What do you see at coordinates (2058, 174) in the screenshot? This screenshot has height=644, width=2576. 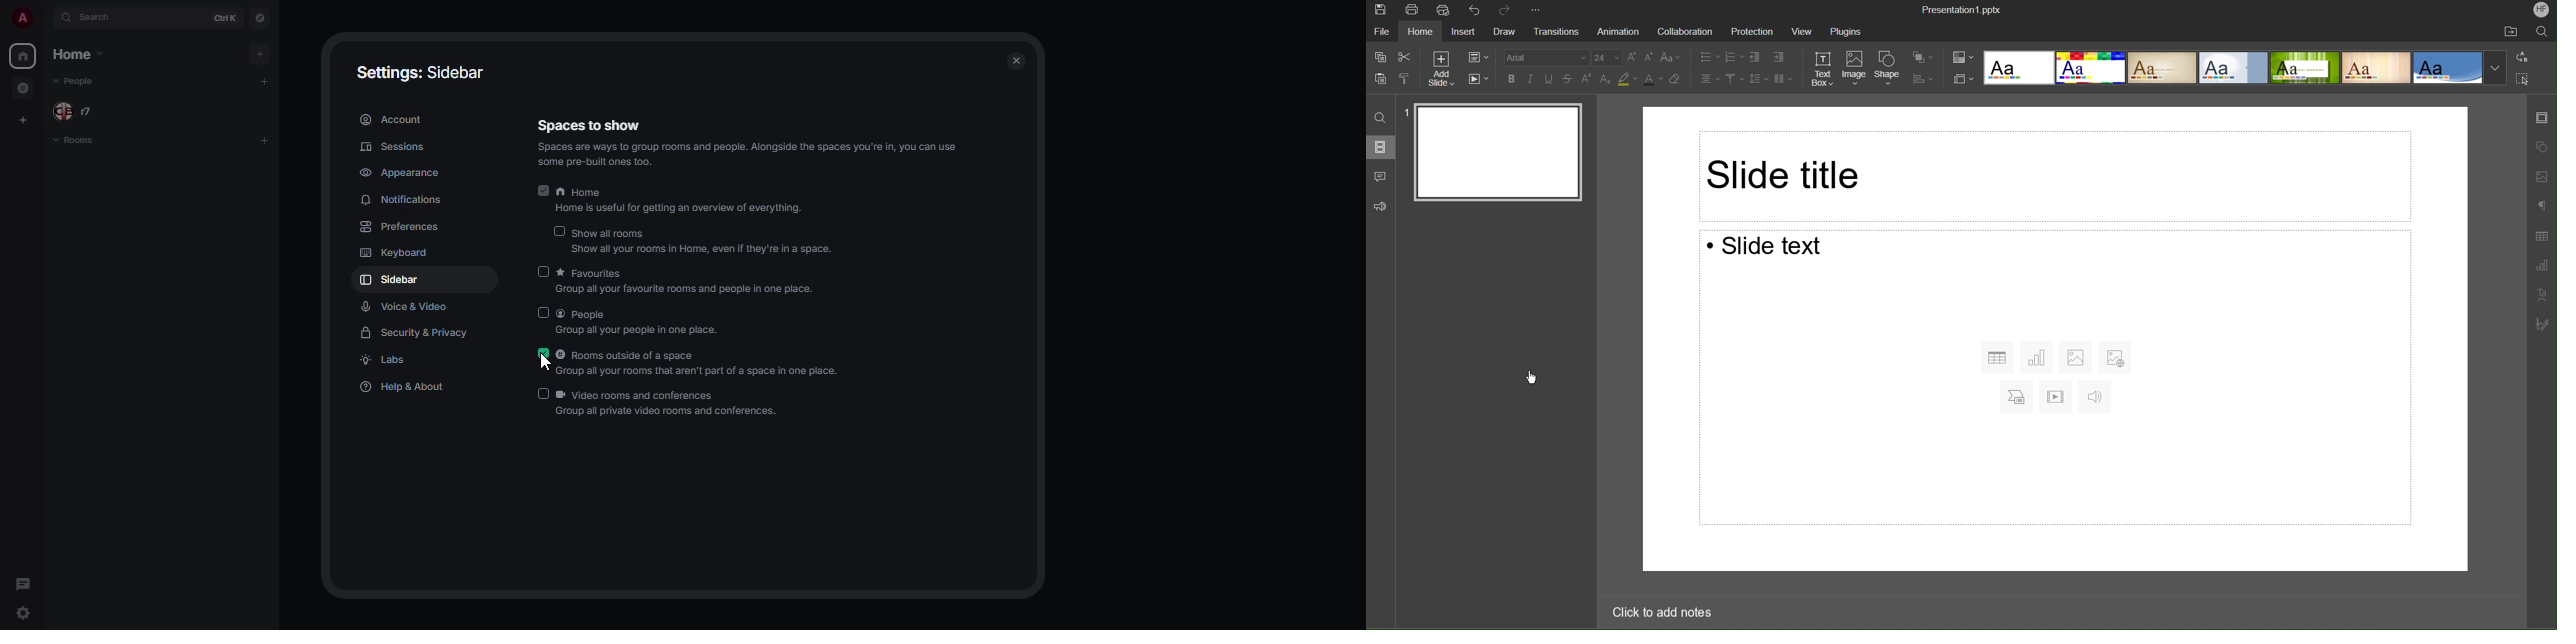 I see `slide title` at bounding box center [2058, 174].